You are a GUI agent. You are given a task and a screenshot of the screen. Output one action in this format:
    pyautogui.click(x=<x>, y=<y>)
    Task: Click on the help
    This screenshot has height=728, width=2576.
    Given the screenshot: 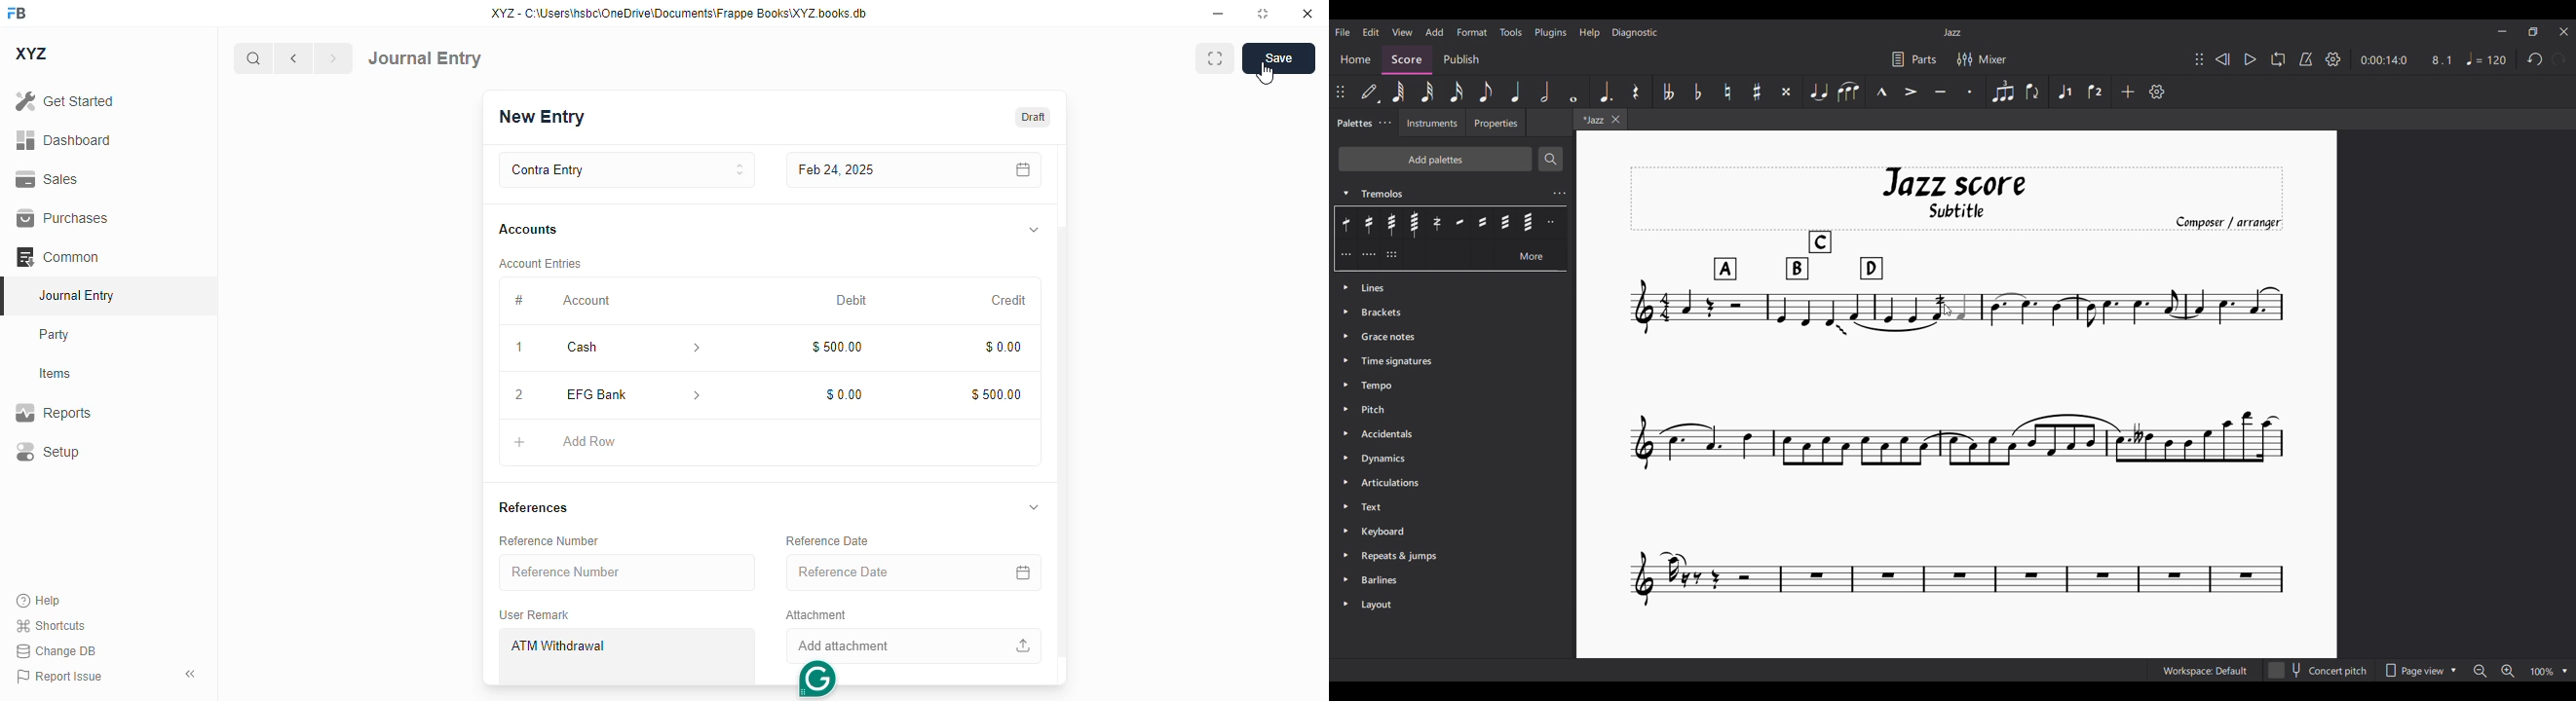 What is the action you would take?
    pyautogui.click(x=39, y=601)
    